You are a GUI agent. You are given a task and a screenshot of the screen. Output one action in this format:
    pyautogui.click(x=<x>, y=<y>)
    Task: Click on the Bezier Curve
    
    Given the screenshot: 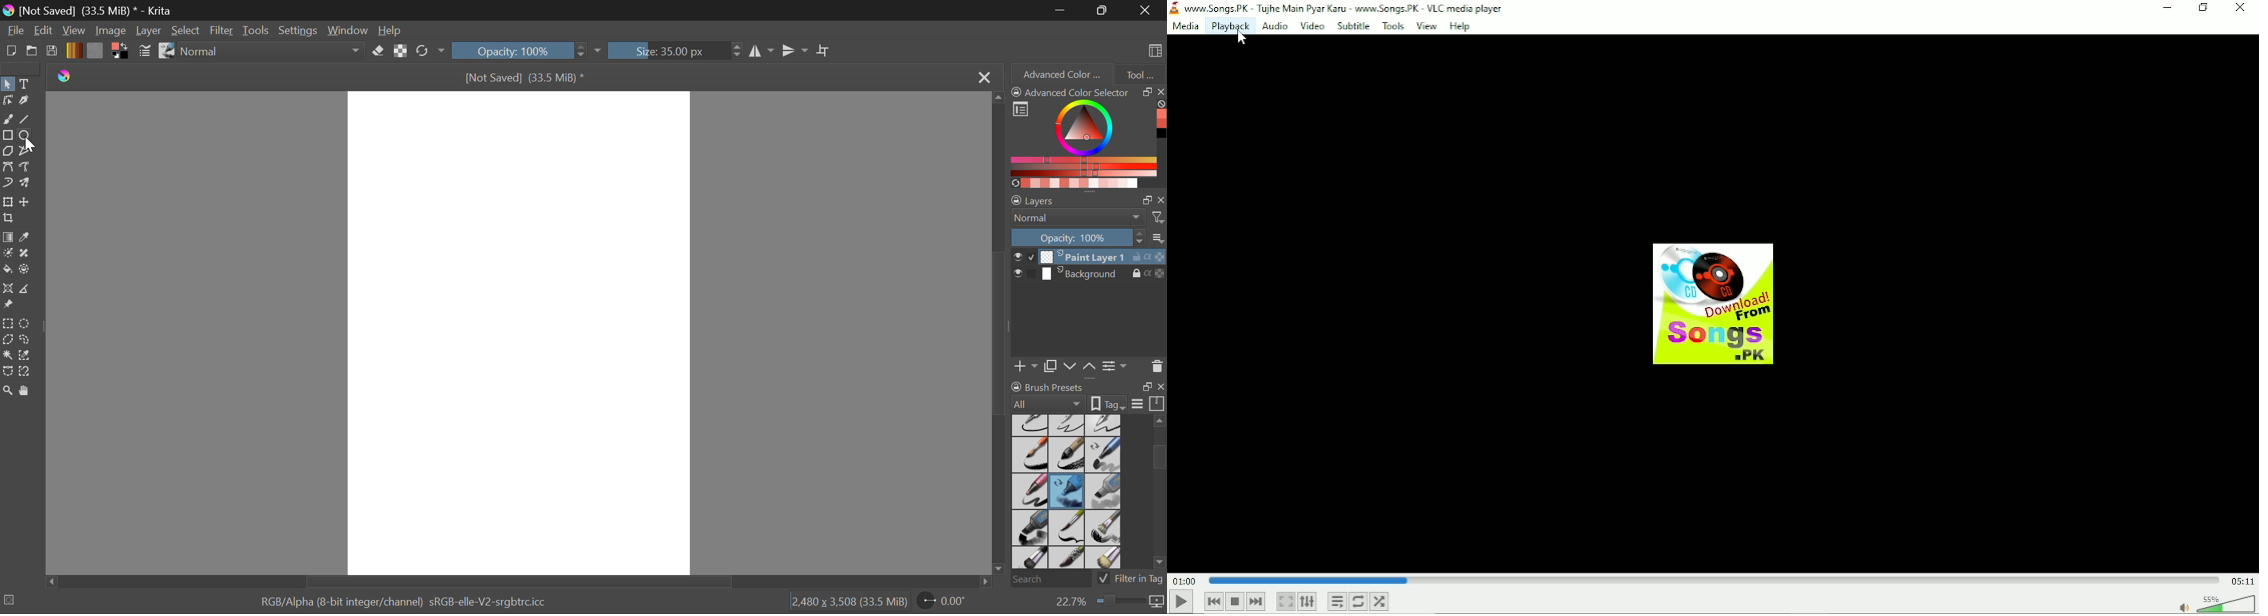 What is the action you would take?
    pyautogui.click(x=10, y=168)
    